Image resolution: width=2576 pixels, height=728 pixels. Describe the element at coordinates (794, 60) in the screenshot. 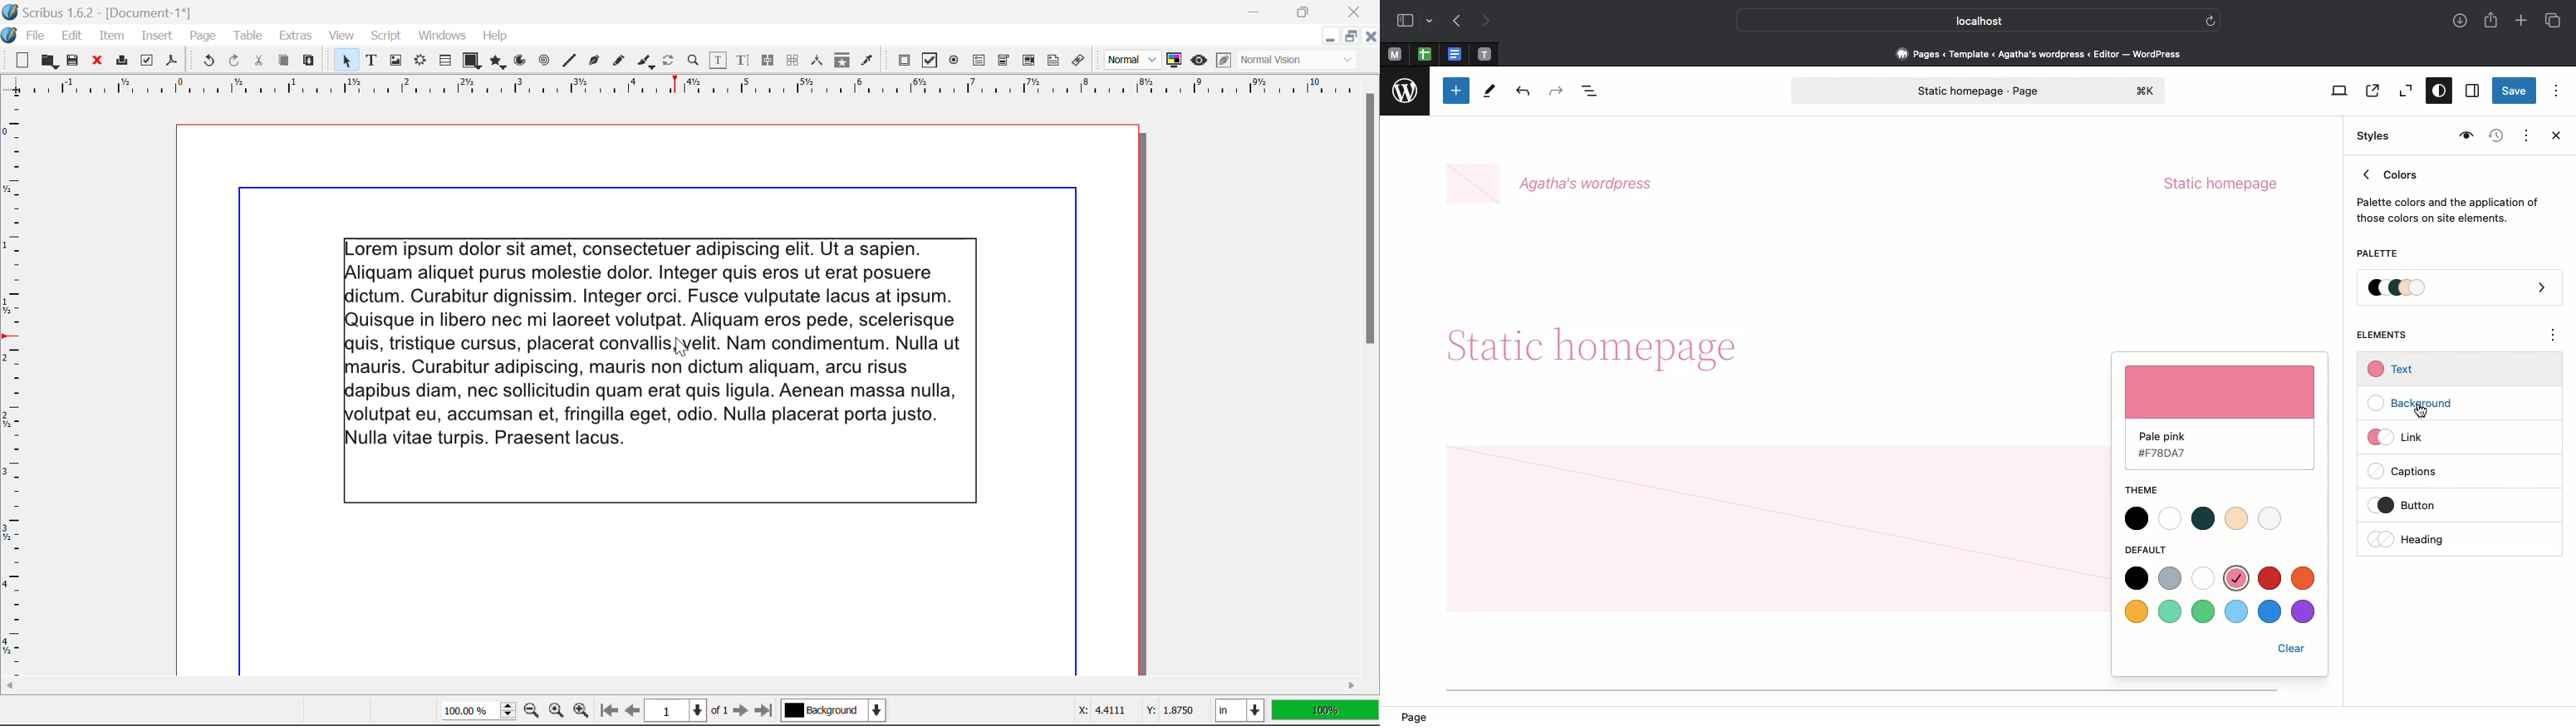

I see `Delink Frames` at that location.